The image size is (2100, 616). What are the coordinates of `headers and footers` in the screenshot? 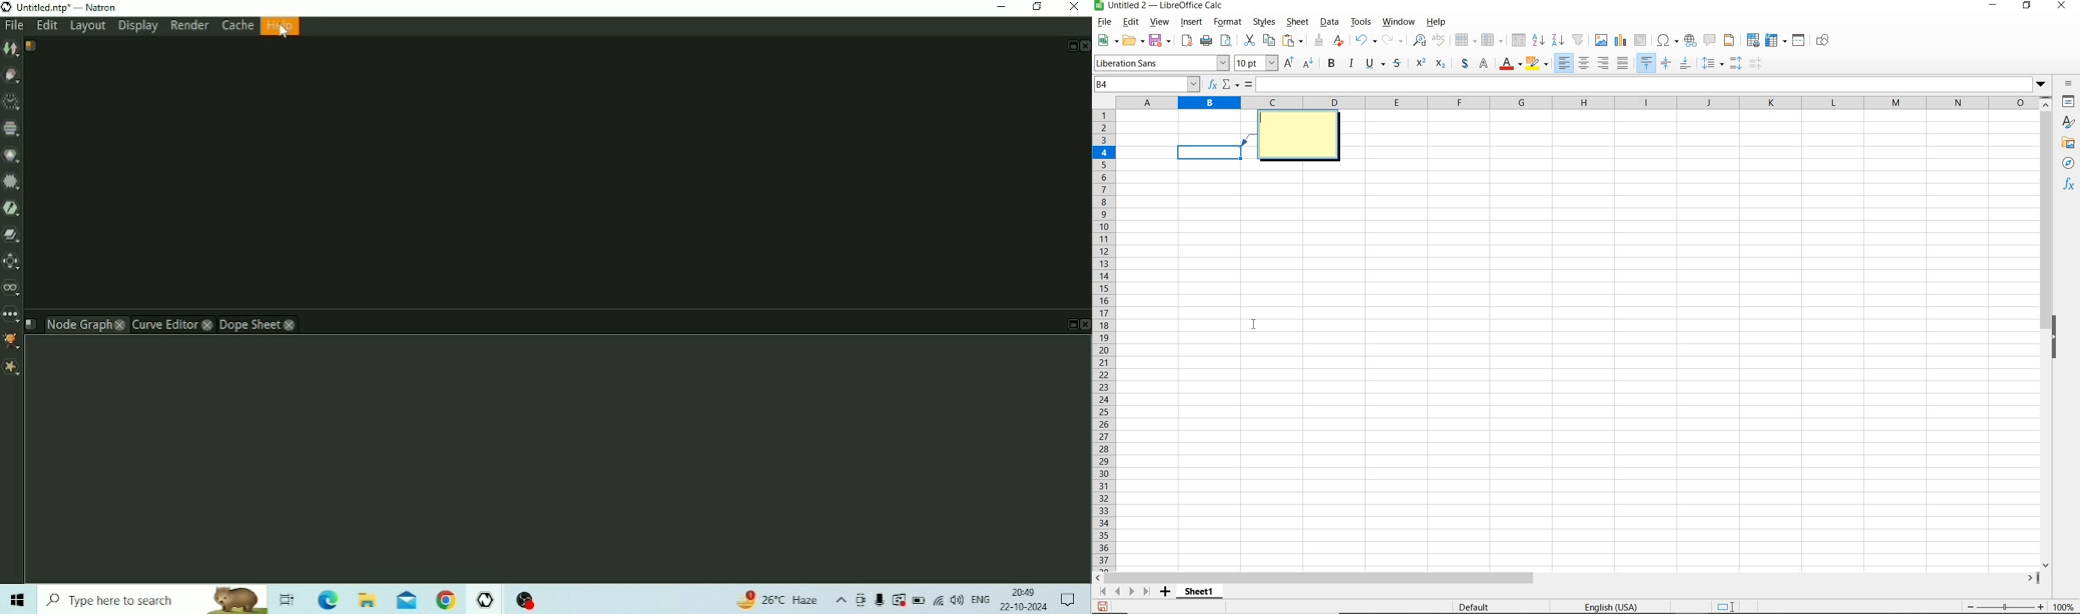 It's located at (1730, 41).